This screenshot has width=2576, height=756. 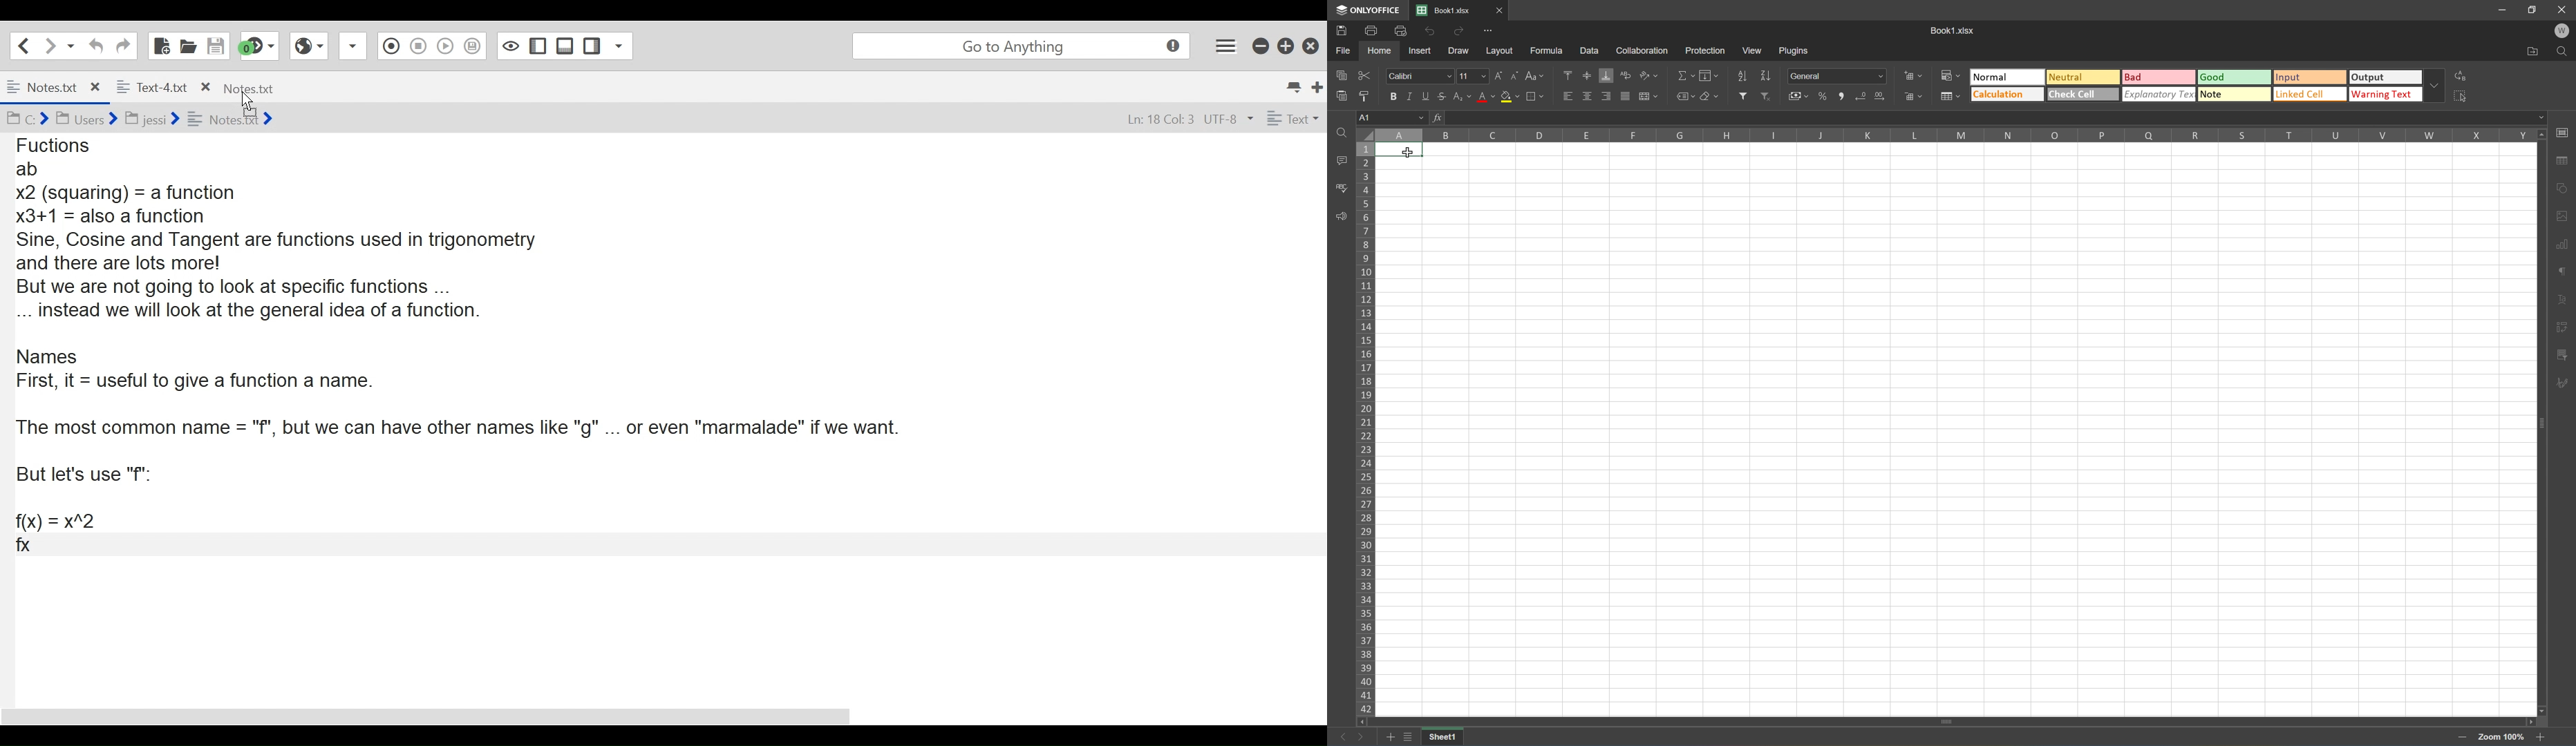 What do you see at coordinates (2389, 94) in the screenshot?
I see `Warning text` at bounding box center [2389, 94].